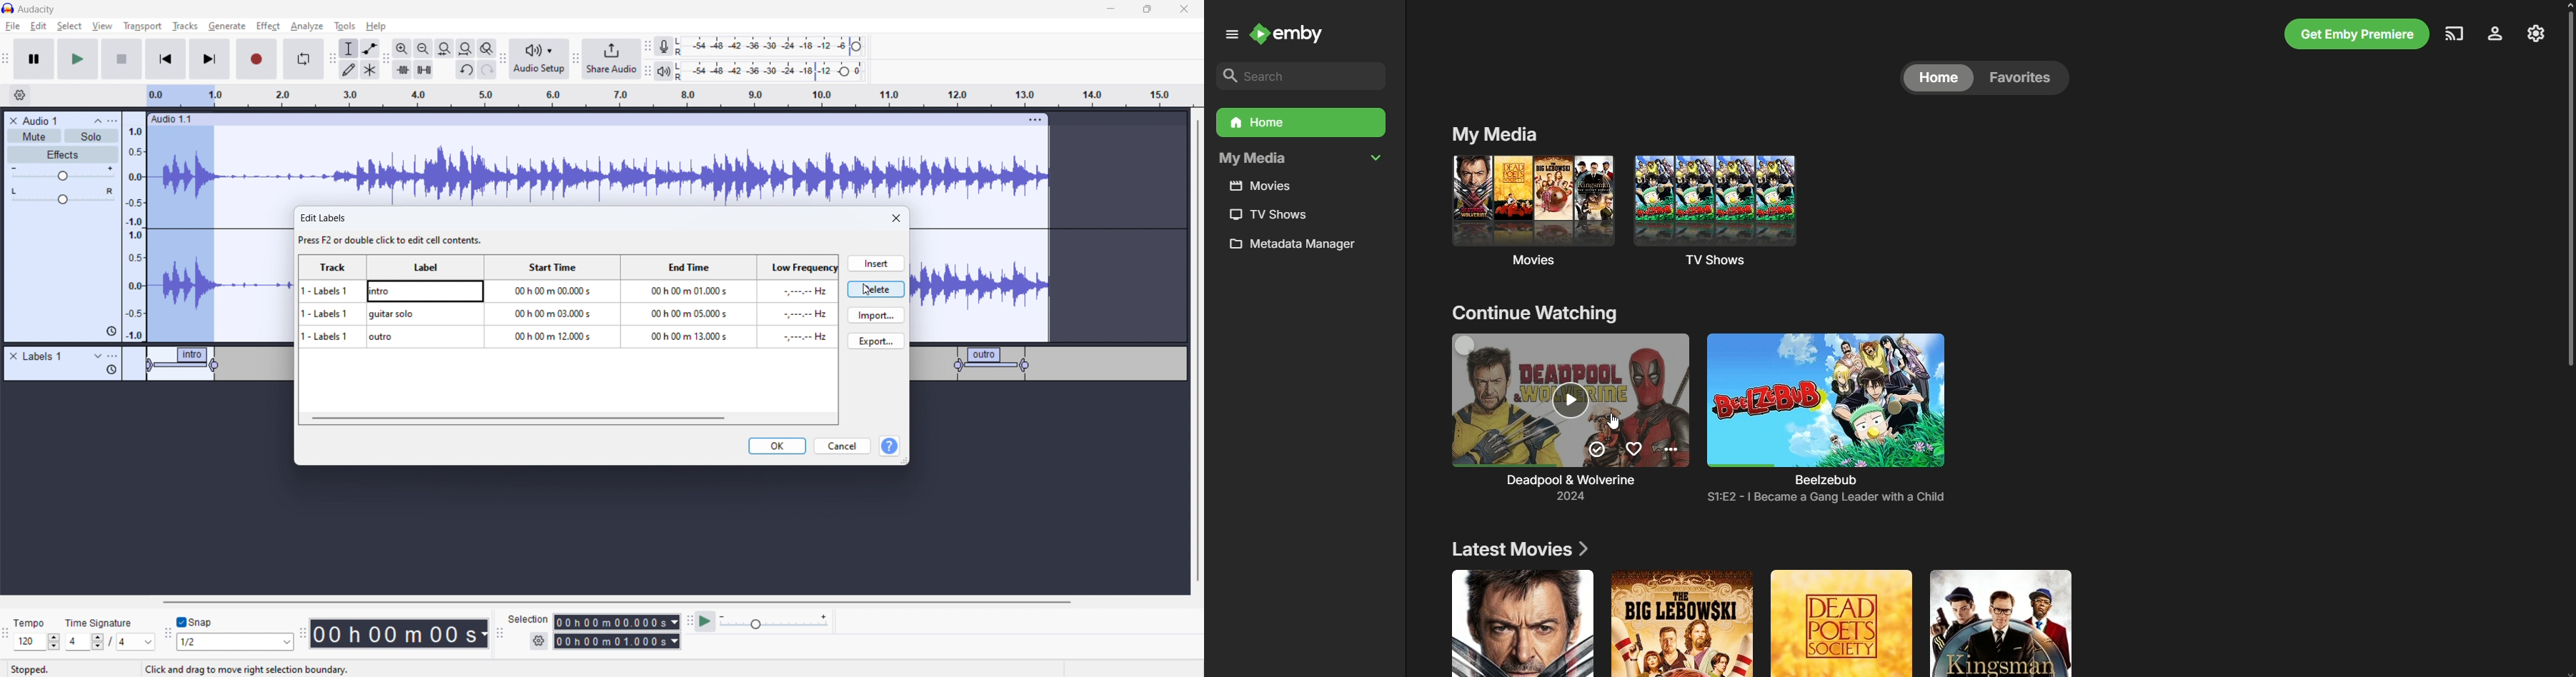 The height and width of the screenshot is (700, 2576). Describe the element at coordinates (112, 369) in the screenshot. I see `history` at that location.